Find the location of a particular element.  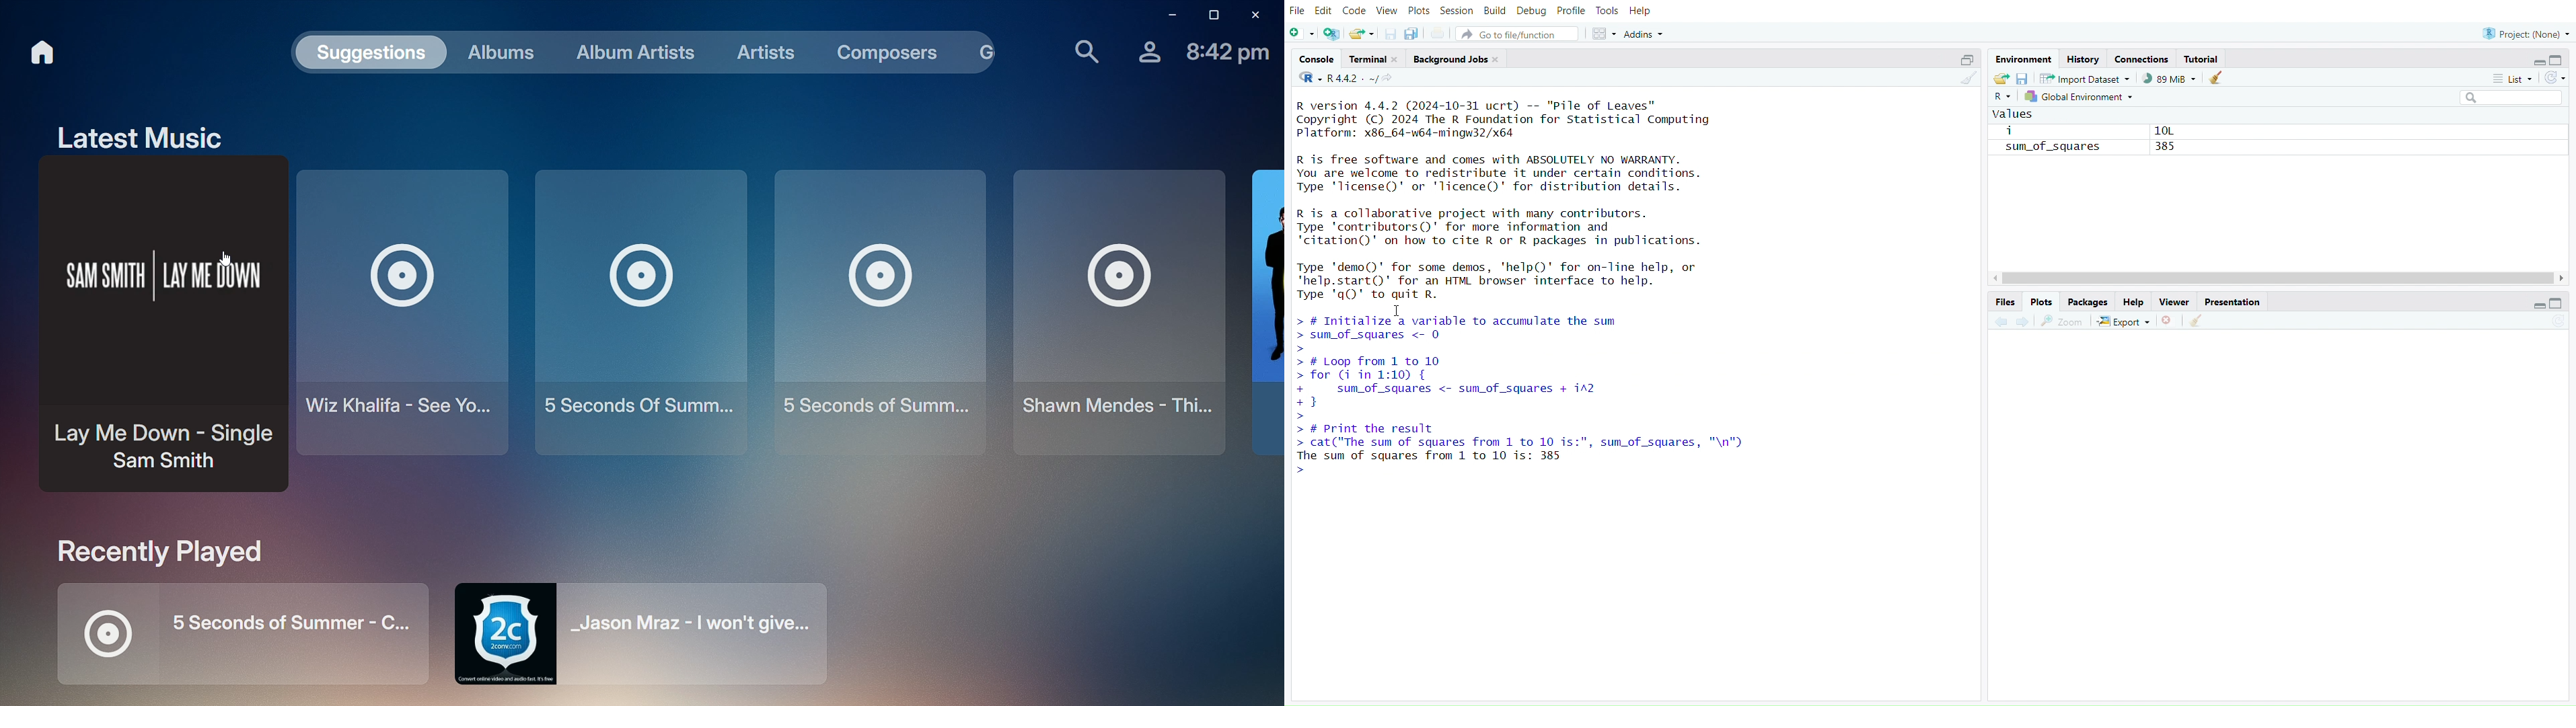

connections is located at coordinates (2142, 58).